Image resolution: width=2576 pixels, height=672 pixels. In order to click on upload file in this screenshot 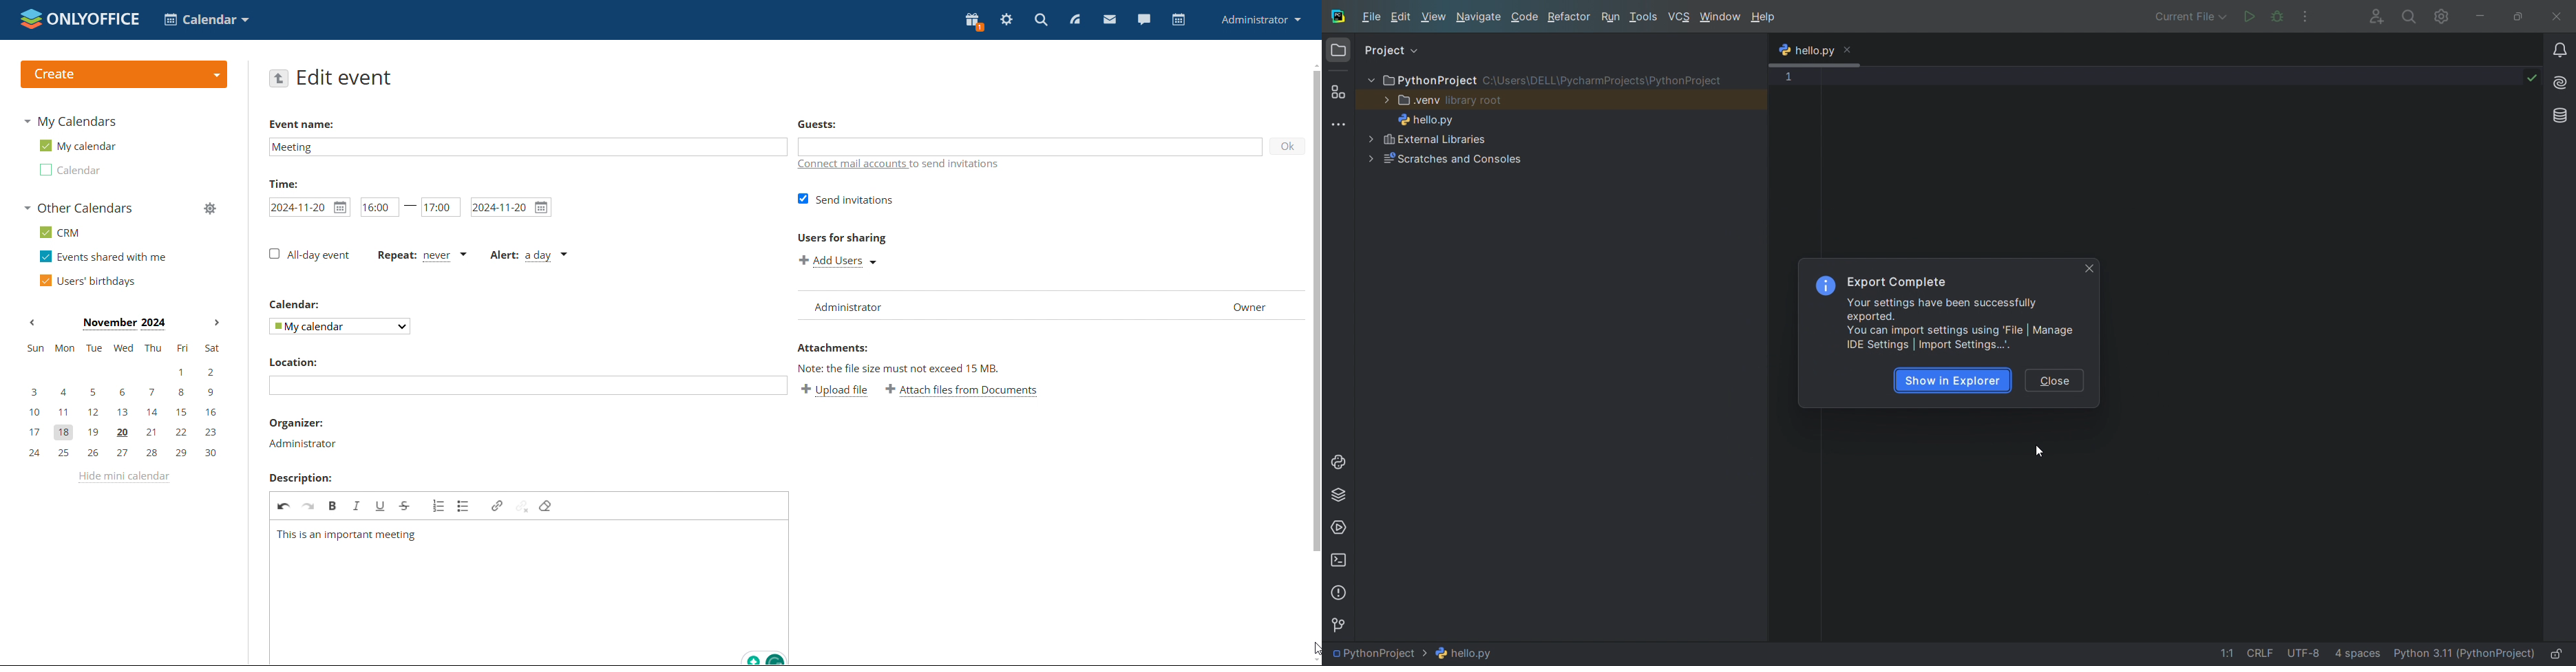, I will do `click(836, 392)`.